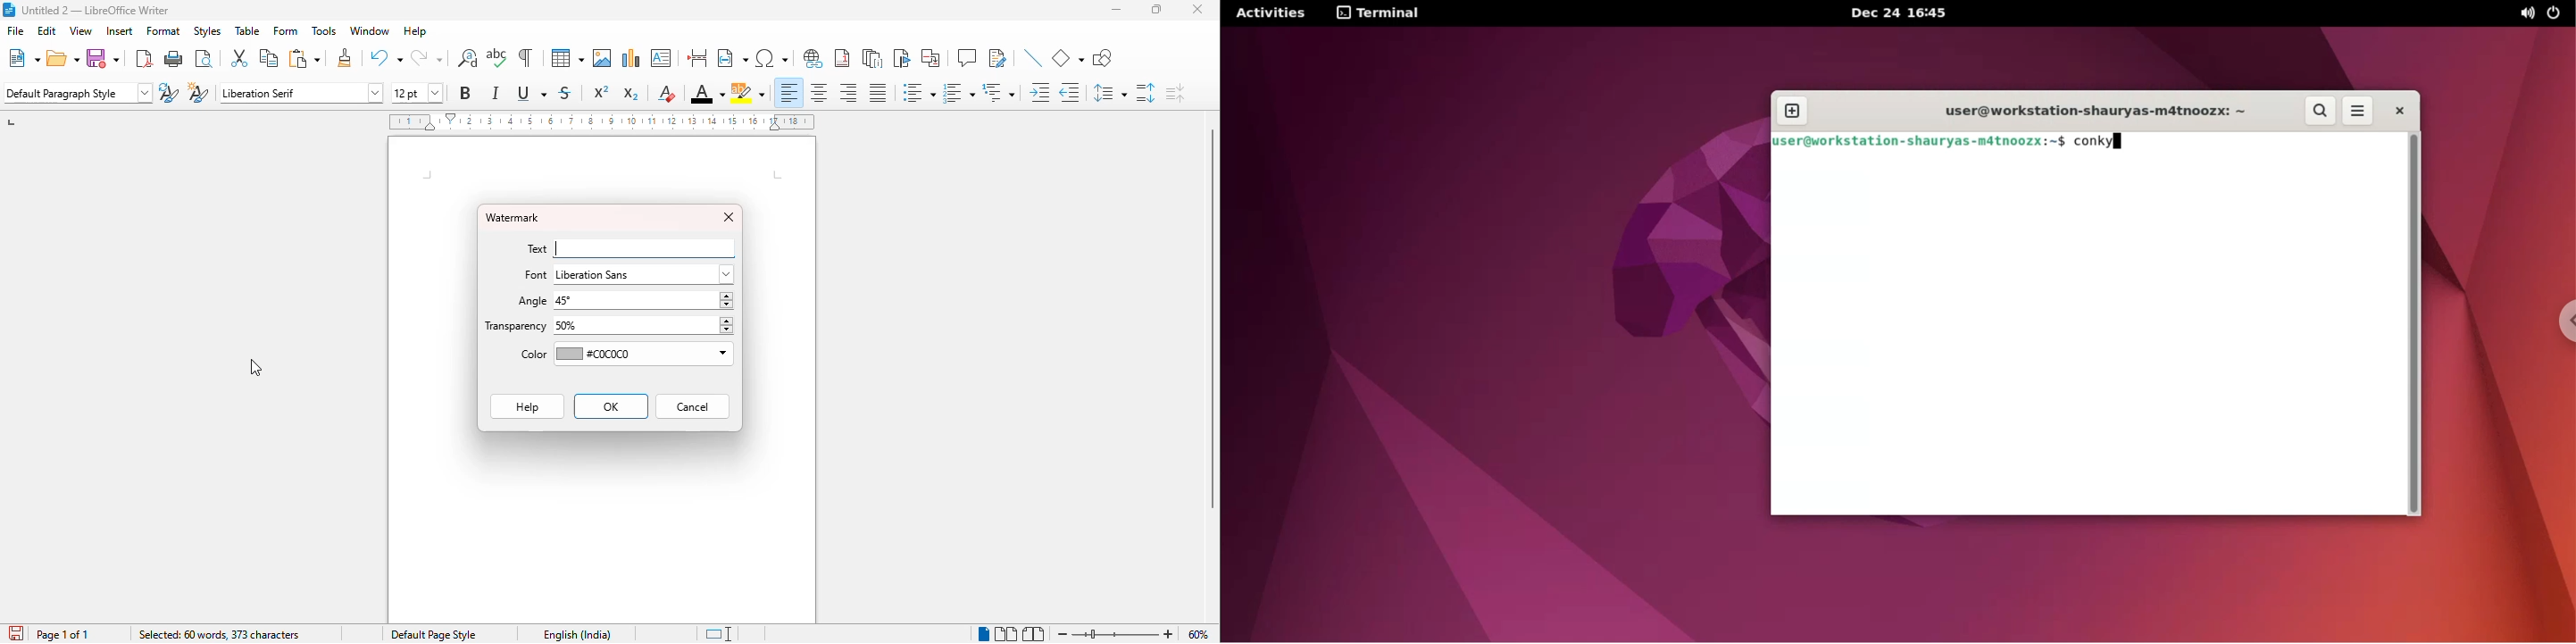  I want to click on align left, so click(789, 92).